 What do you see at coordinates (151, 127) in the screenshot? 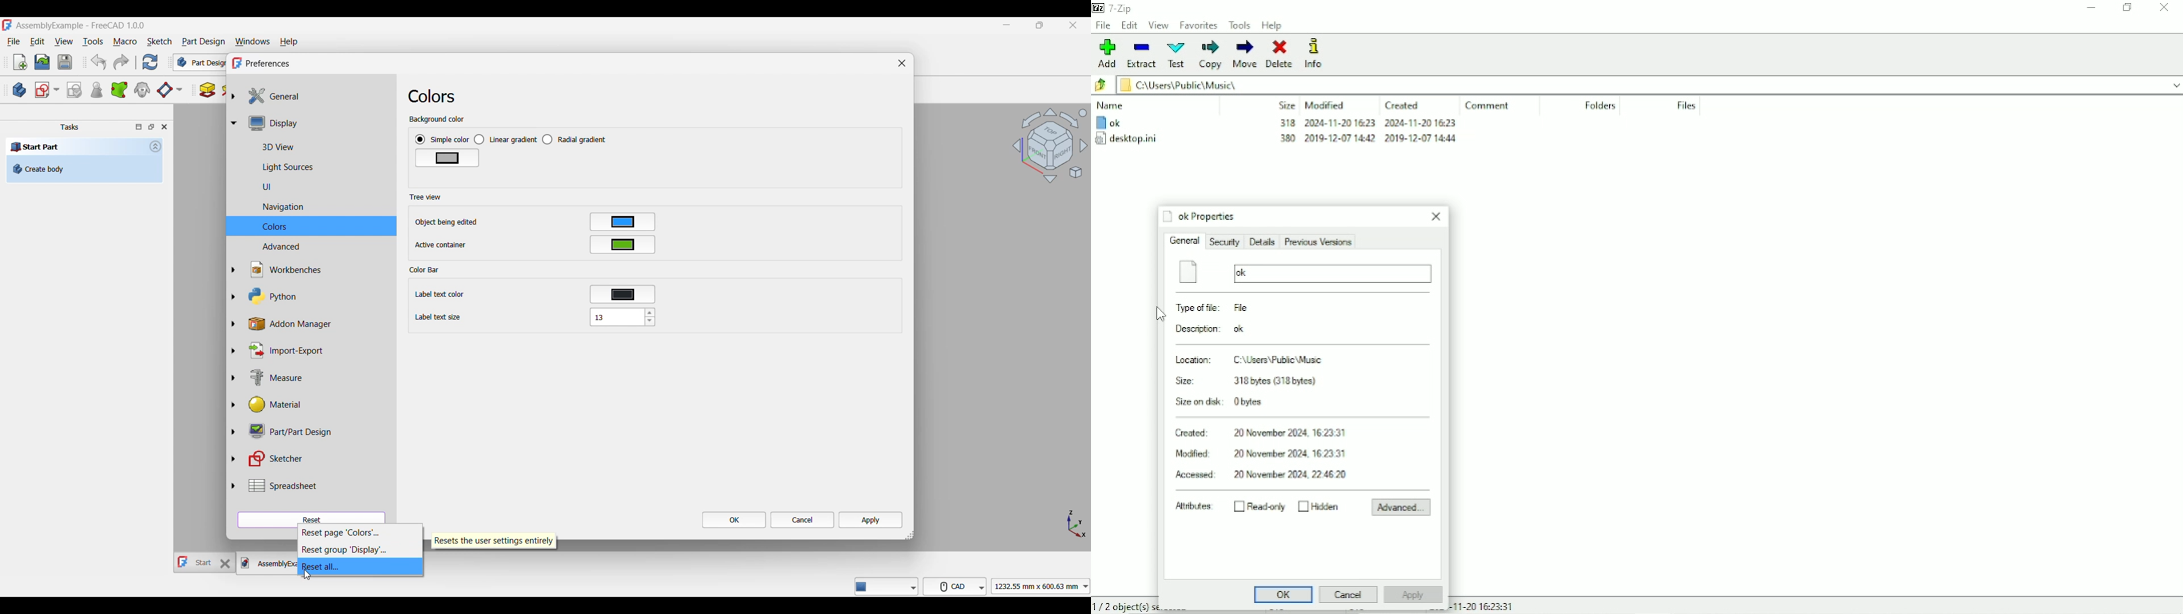
I see `Toggle floating window` at bounding box center [151, 127].